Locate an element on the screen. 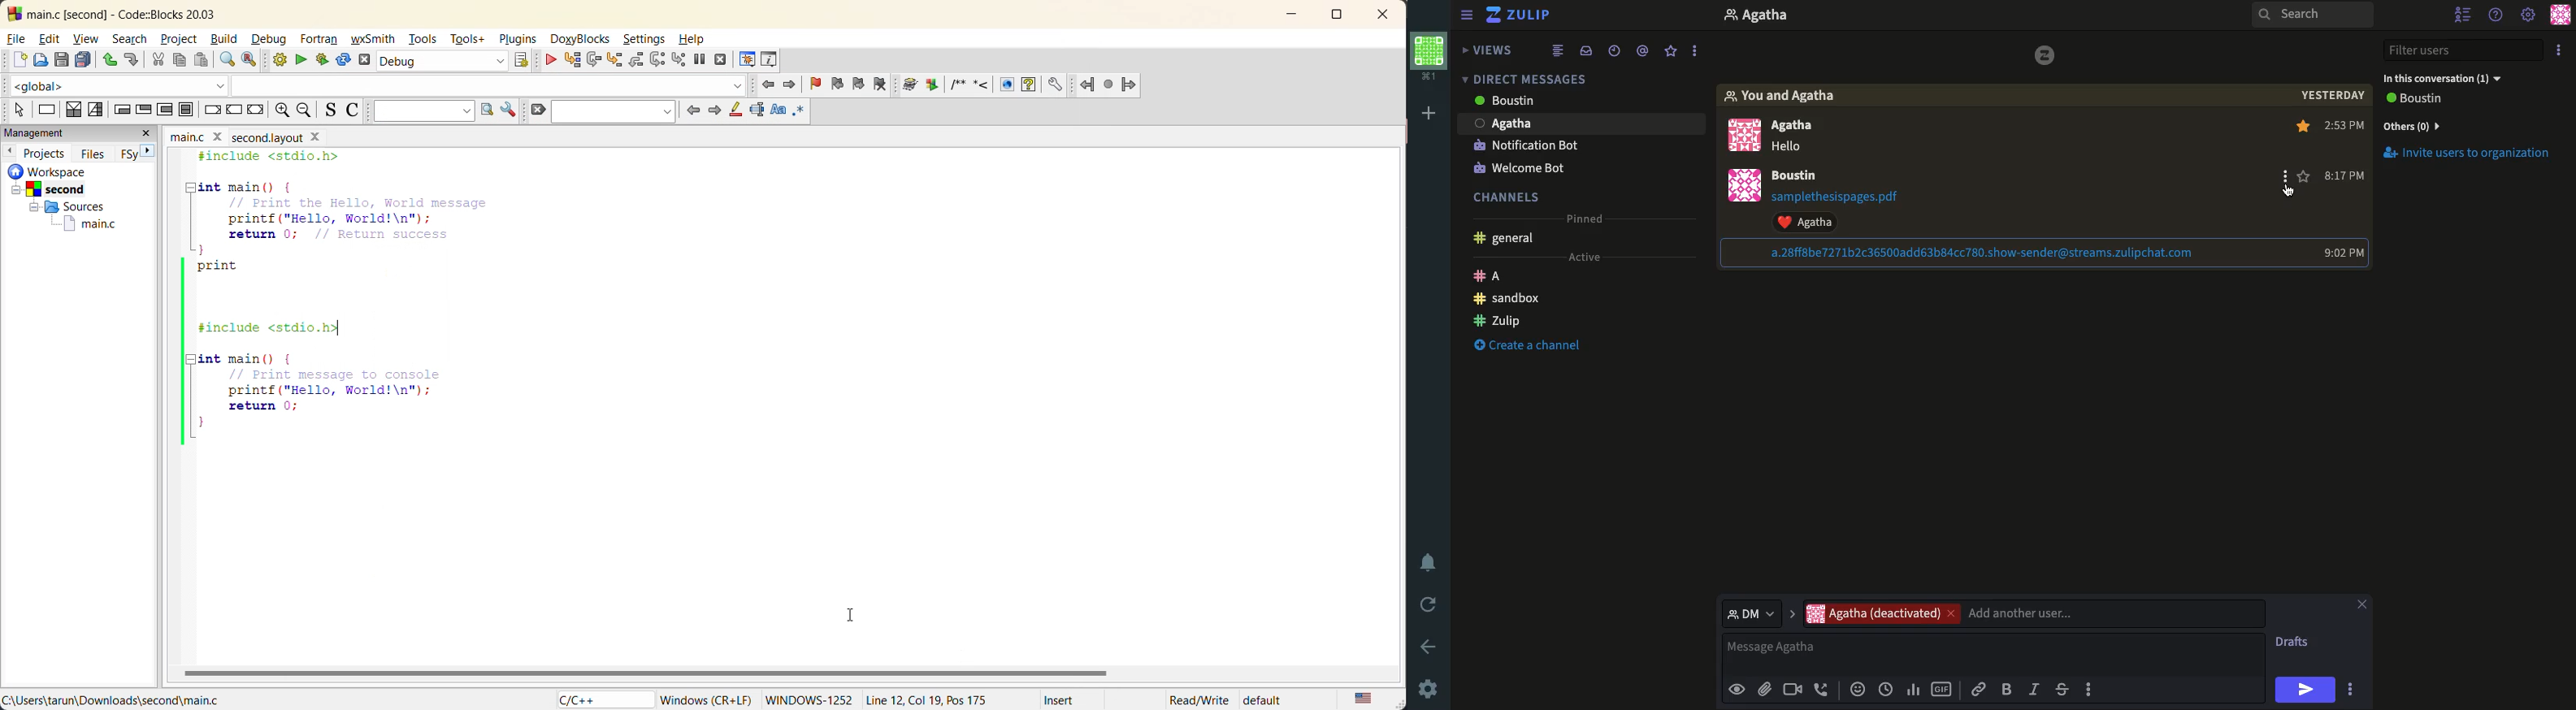 Image resolution: width=2576 pixels, height=728 pixels. Zulip is located at coordinates (1521, 16).